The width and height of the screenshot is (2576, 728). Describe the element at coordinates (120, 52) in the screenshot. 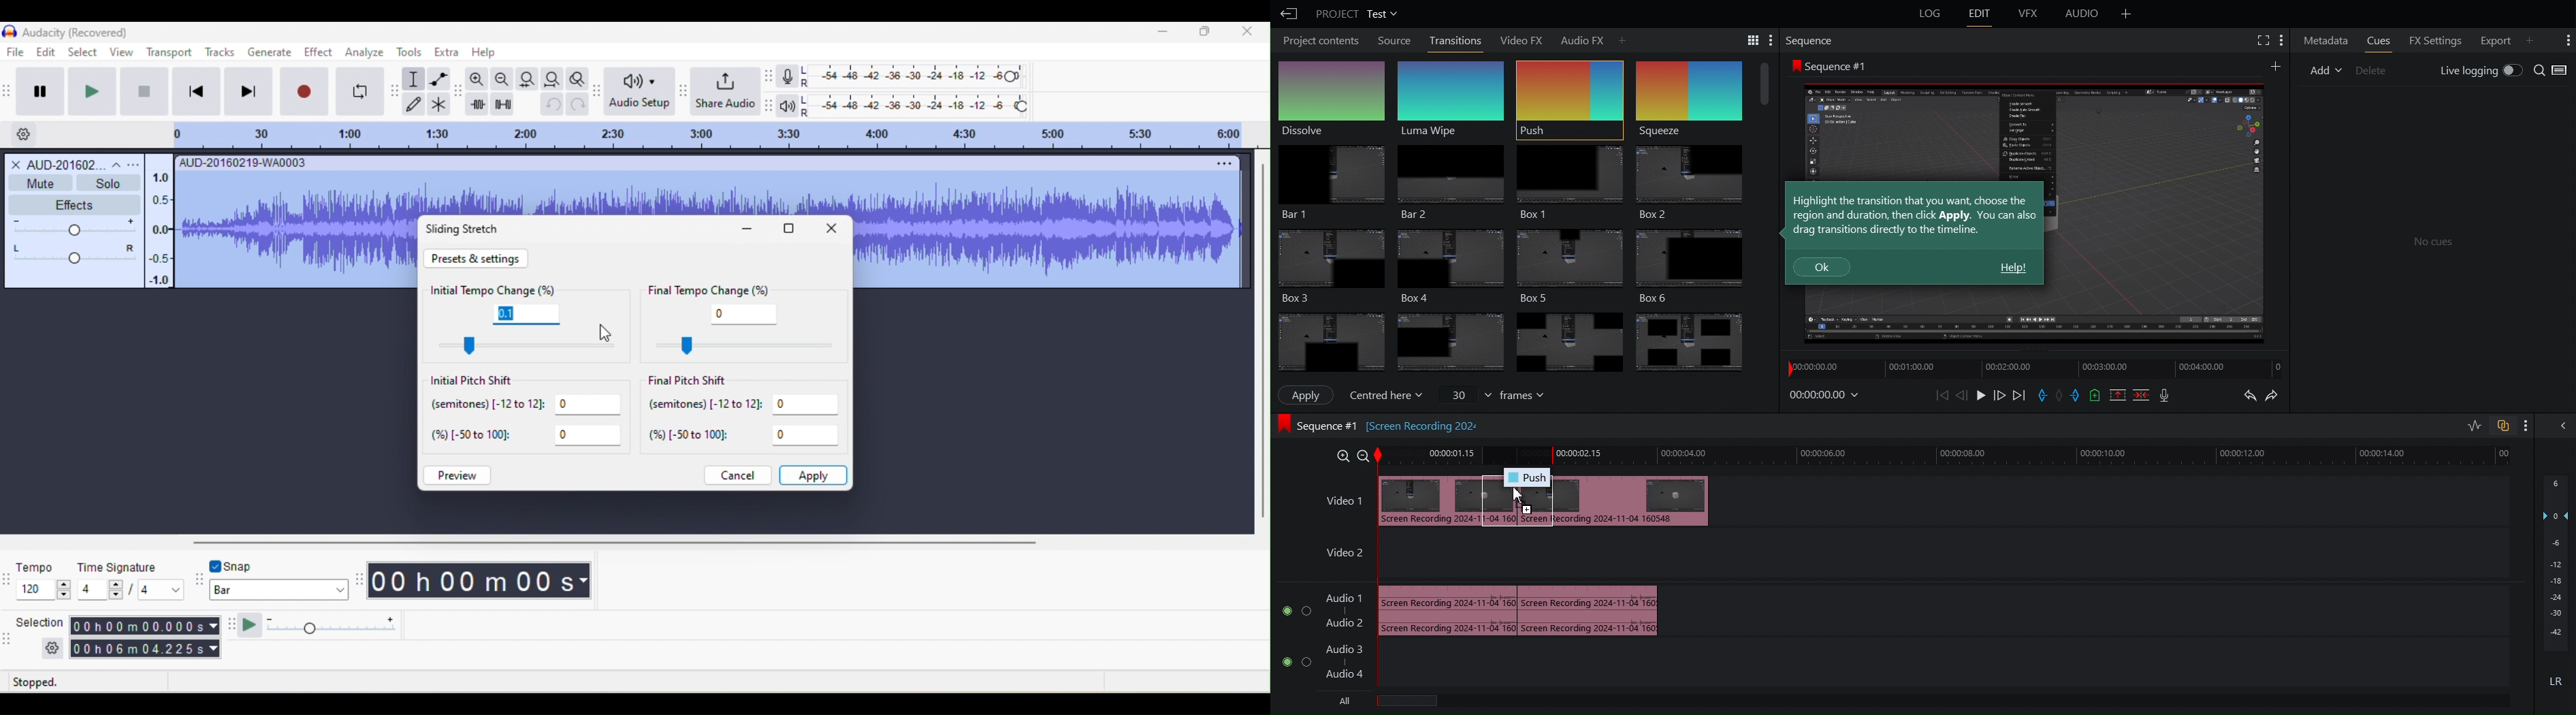

I see `view` at that location.